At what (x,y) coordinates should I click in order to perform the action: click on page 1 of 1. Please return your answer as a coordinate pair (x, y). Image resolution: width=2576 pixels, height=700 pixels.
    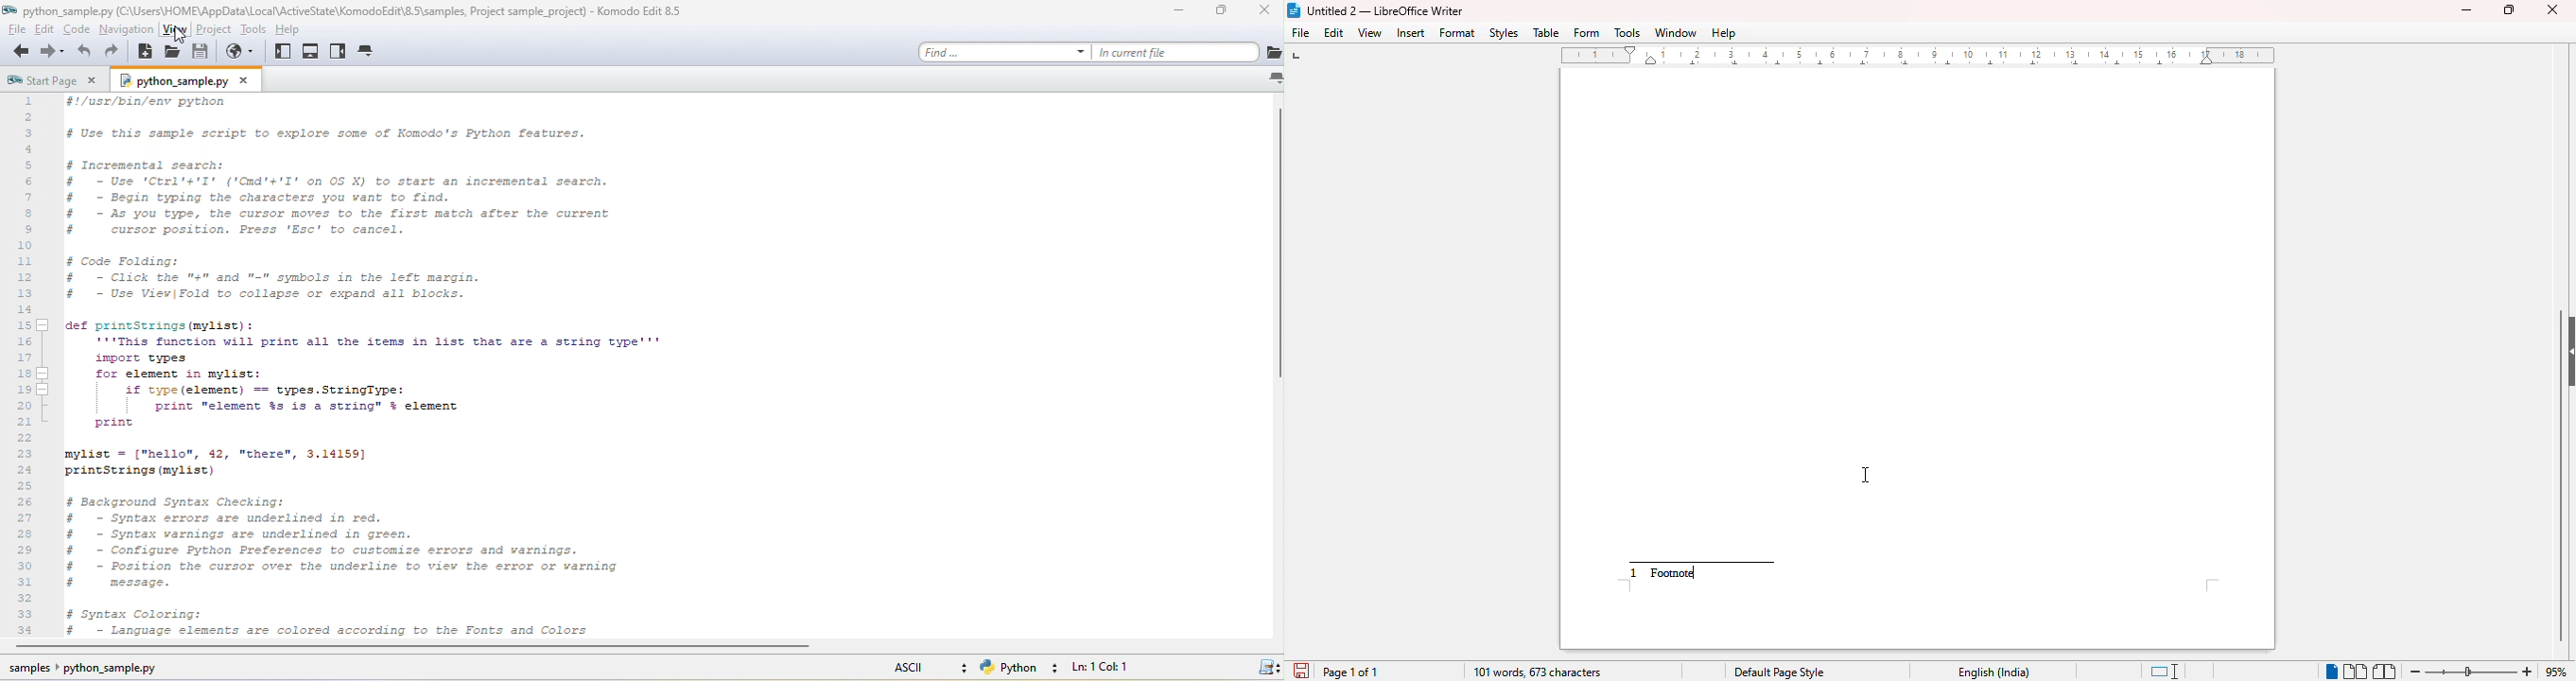
    Looking at the image, I should click on (1351, 672).